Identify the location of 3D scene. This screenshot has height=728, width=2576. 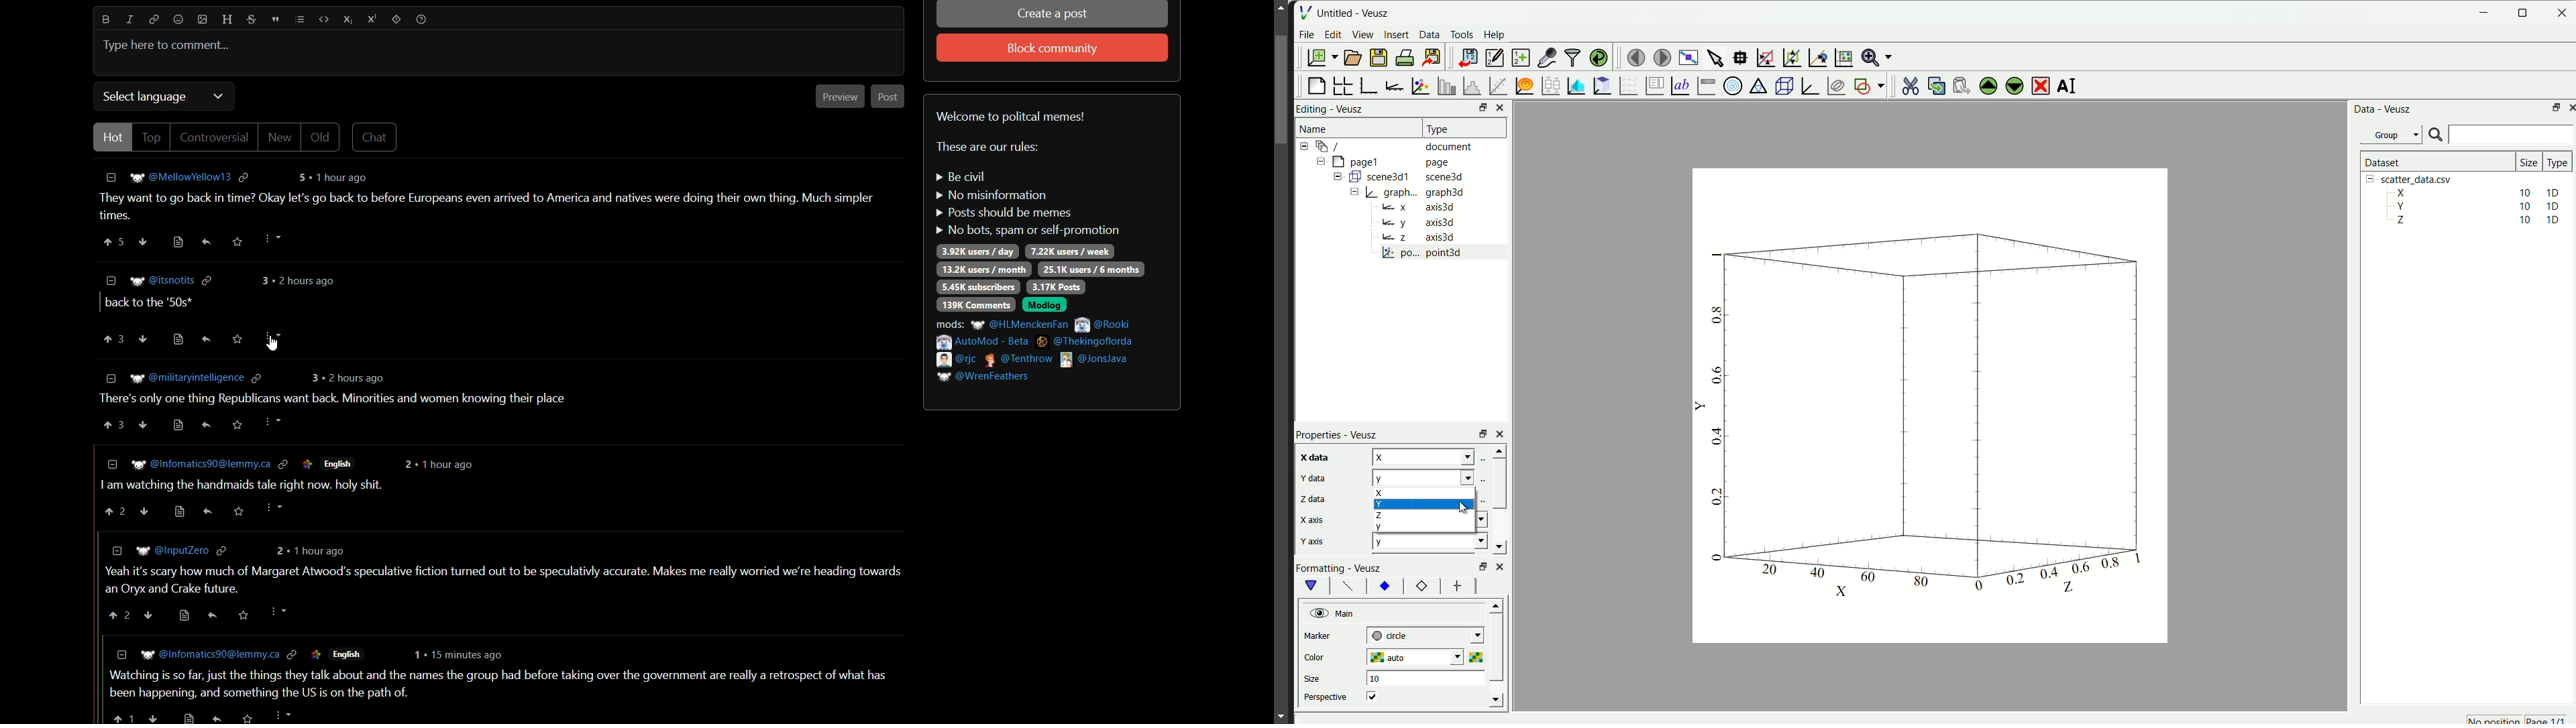
(1782, 85).